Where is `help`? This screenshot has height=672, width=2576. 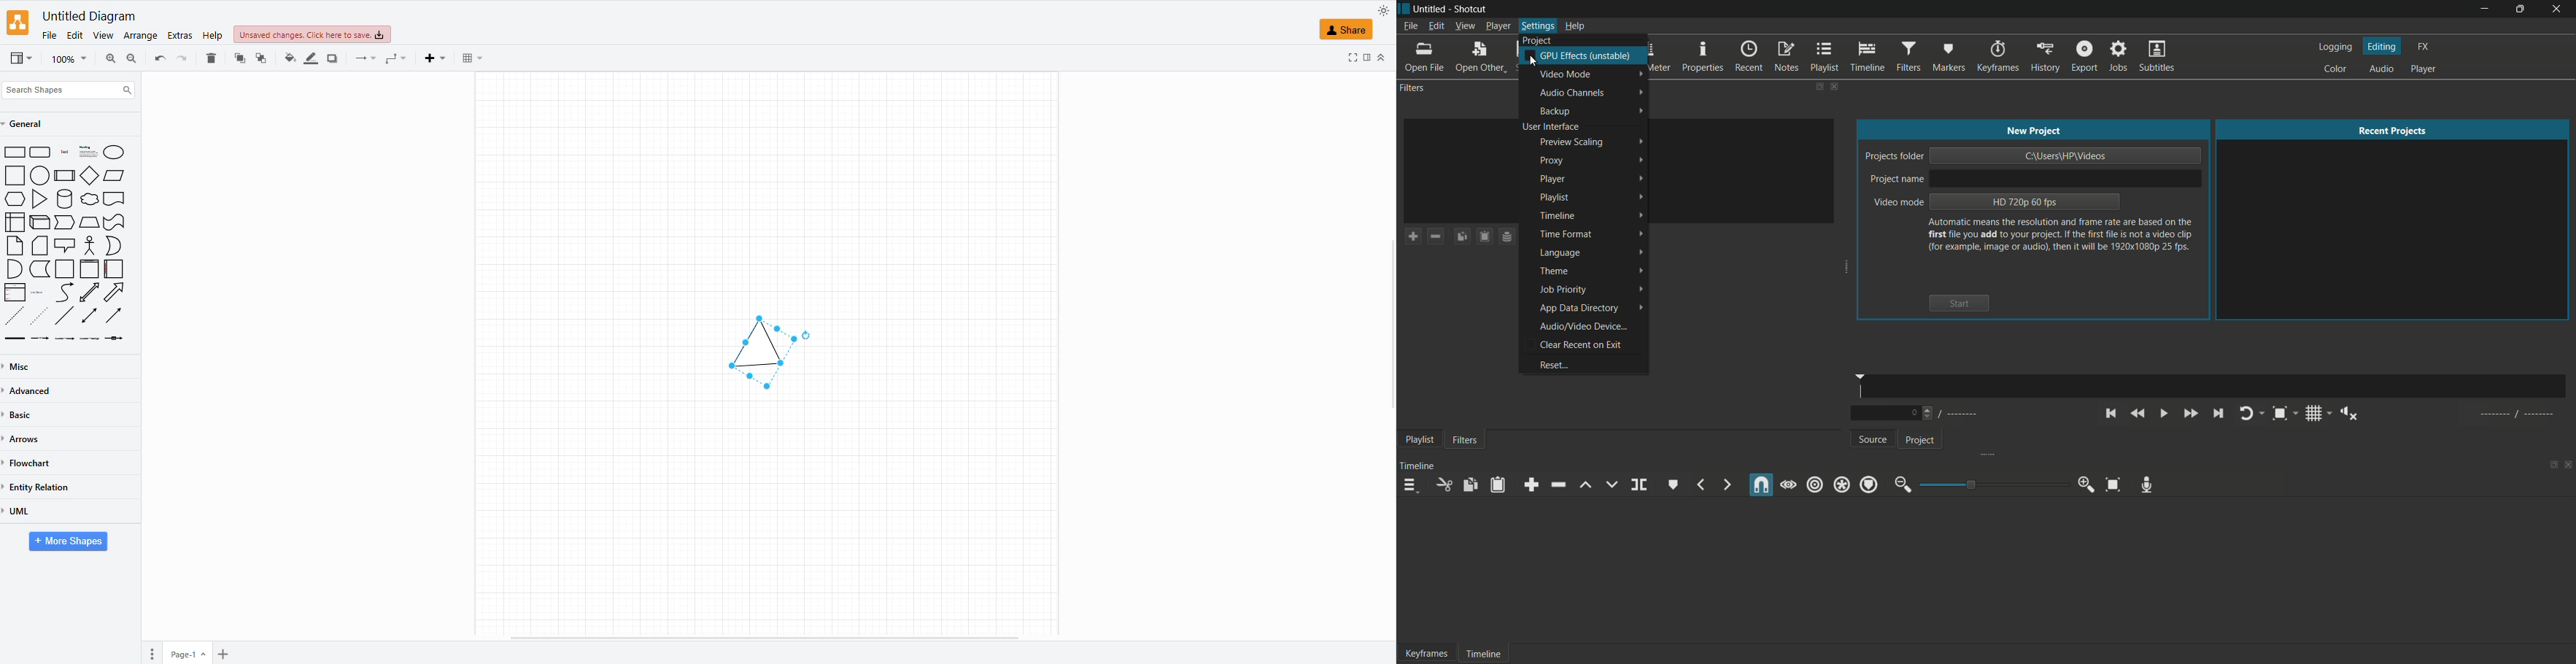 help is located at coordinates (212, 36).